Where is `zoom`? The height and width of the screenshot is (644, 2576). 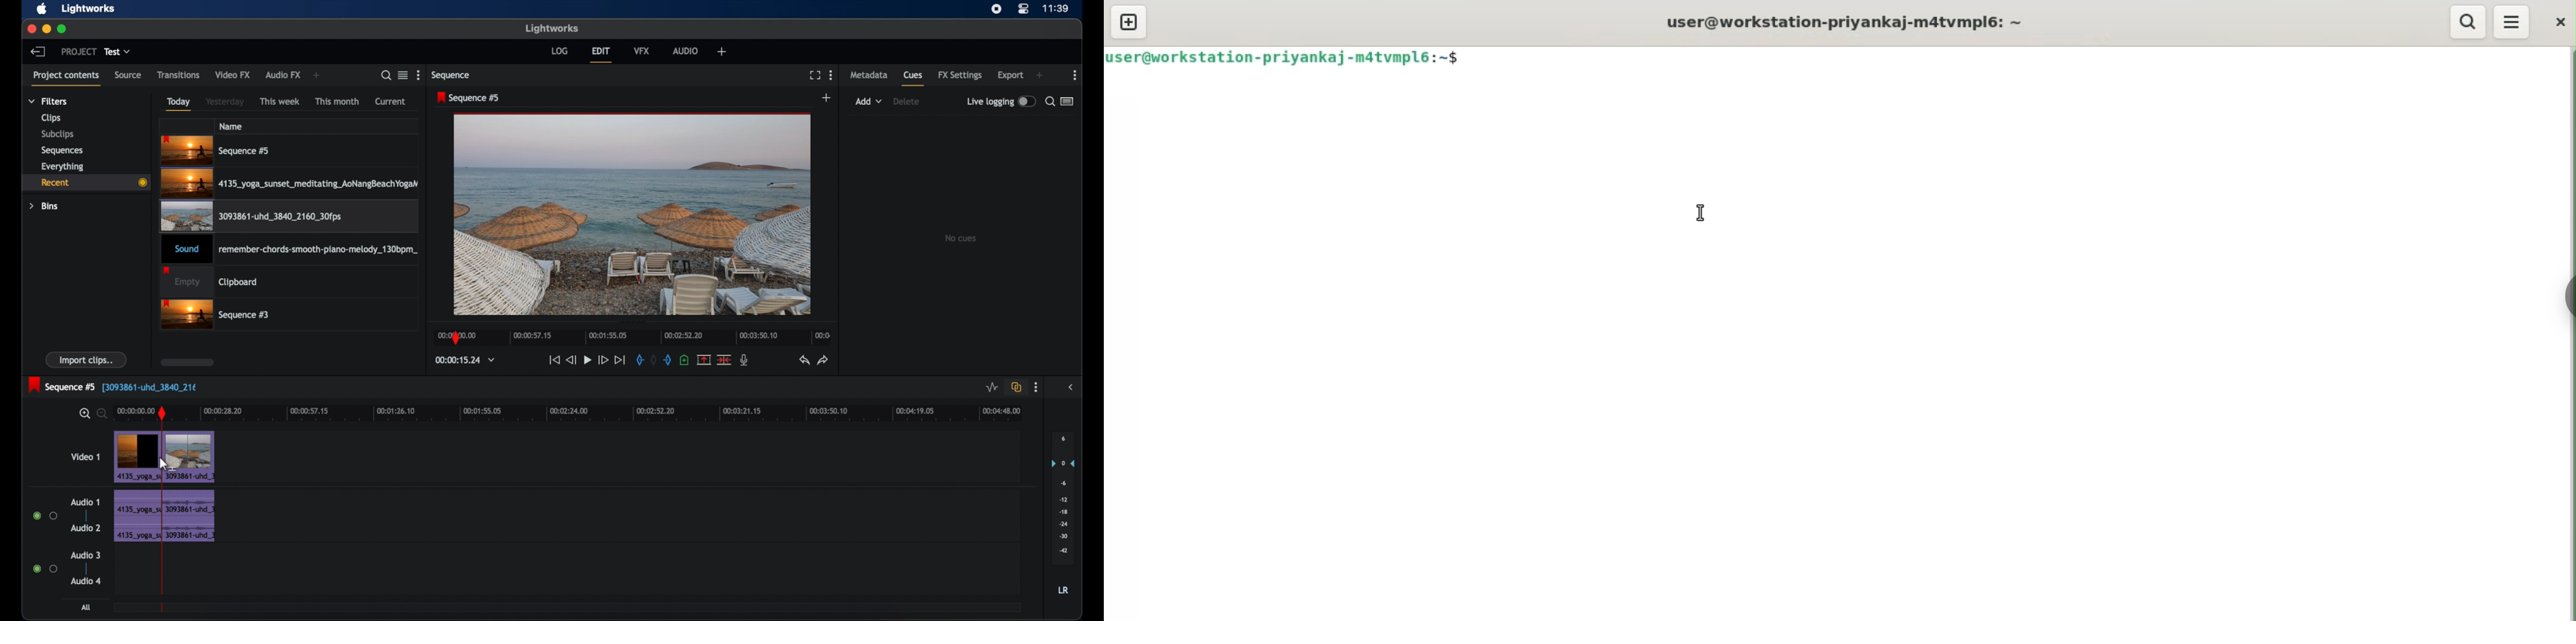
zoom is located at coordinates (91, 414).